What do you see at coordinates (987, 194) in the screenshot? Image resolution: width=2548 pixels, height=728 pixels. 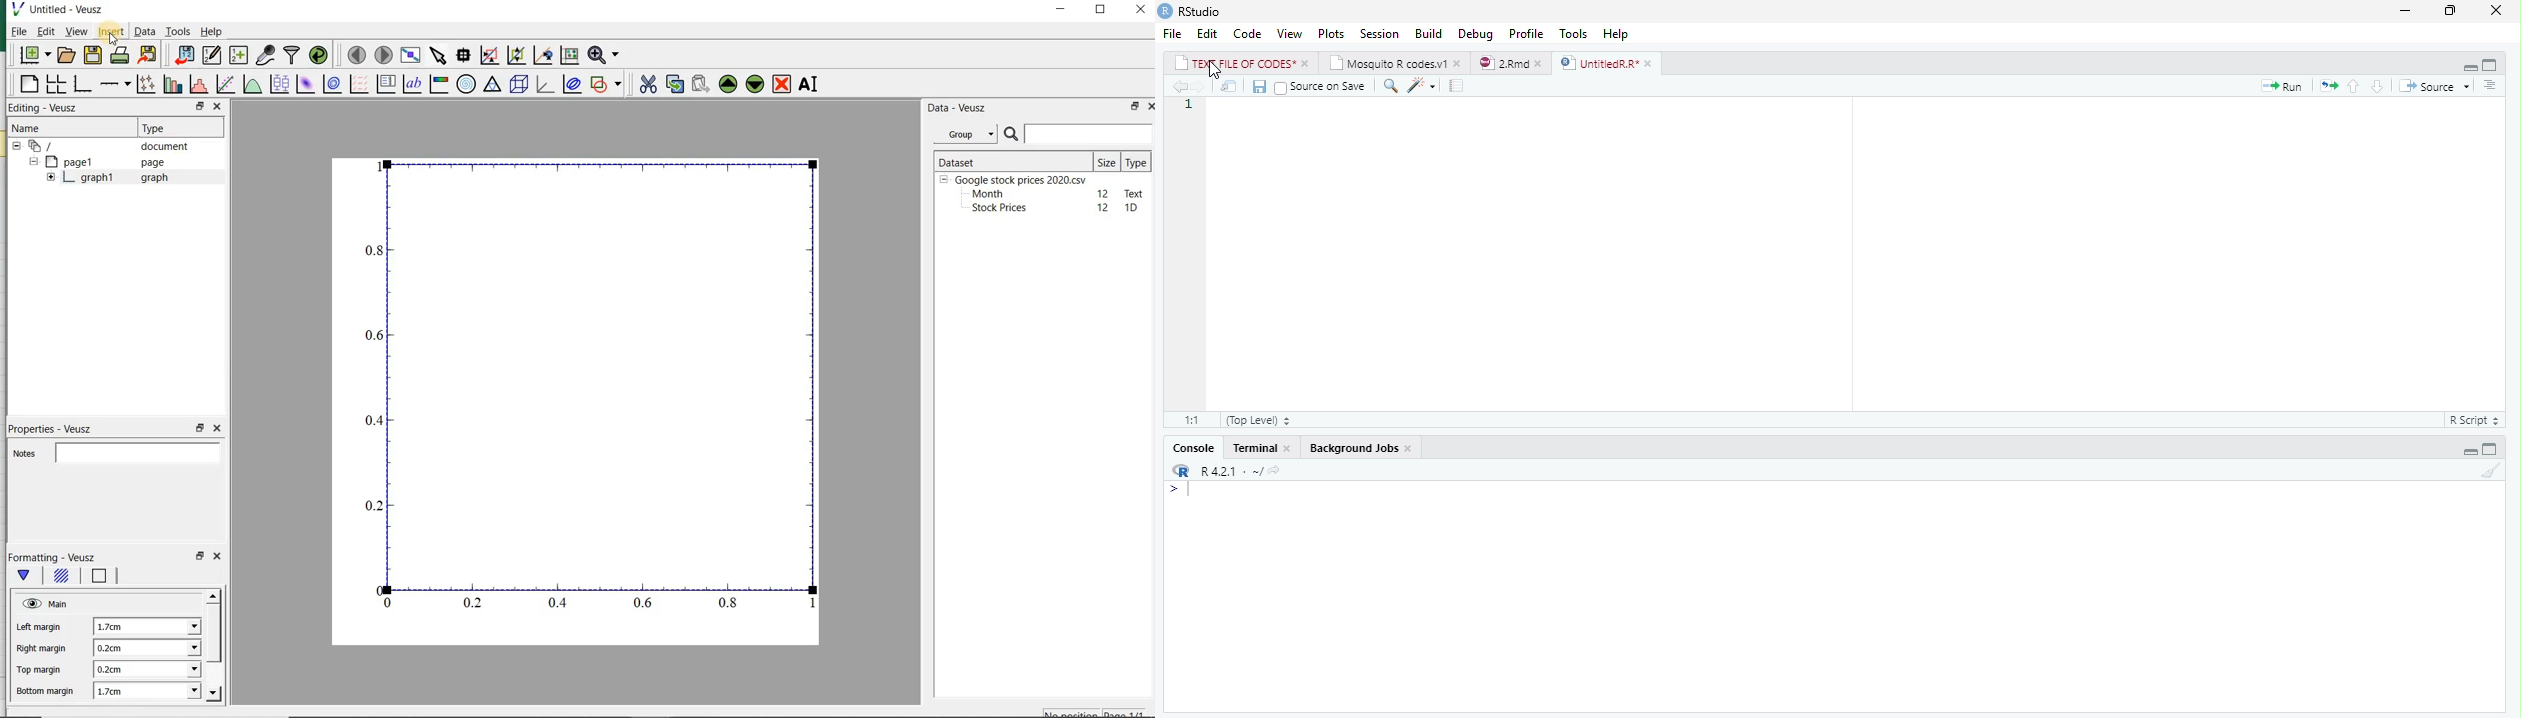 I see `Month` at bounding box center [987, 194].